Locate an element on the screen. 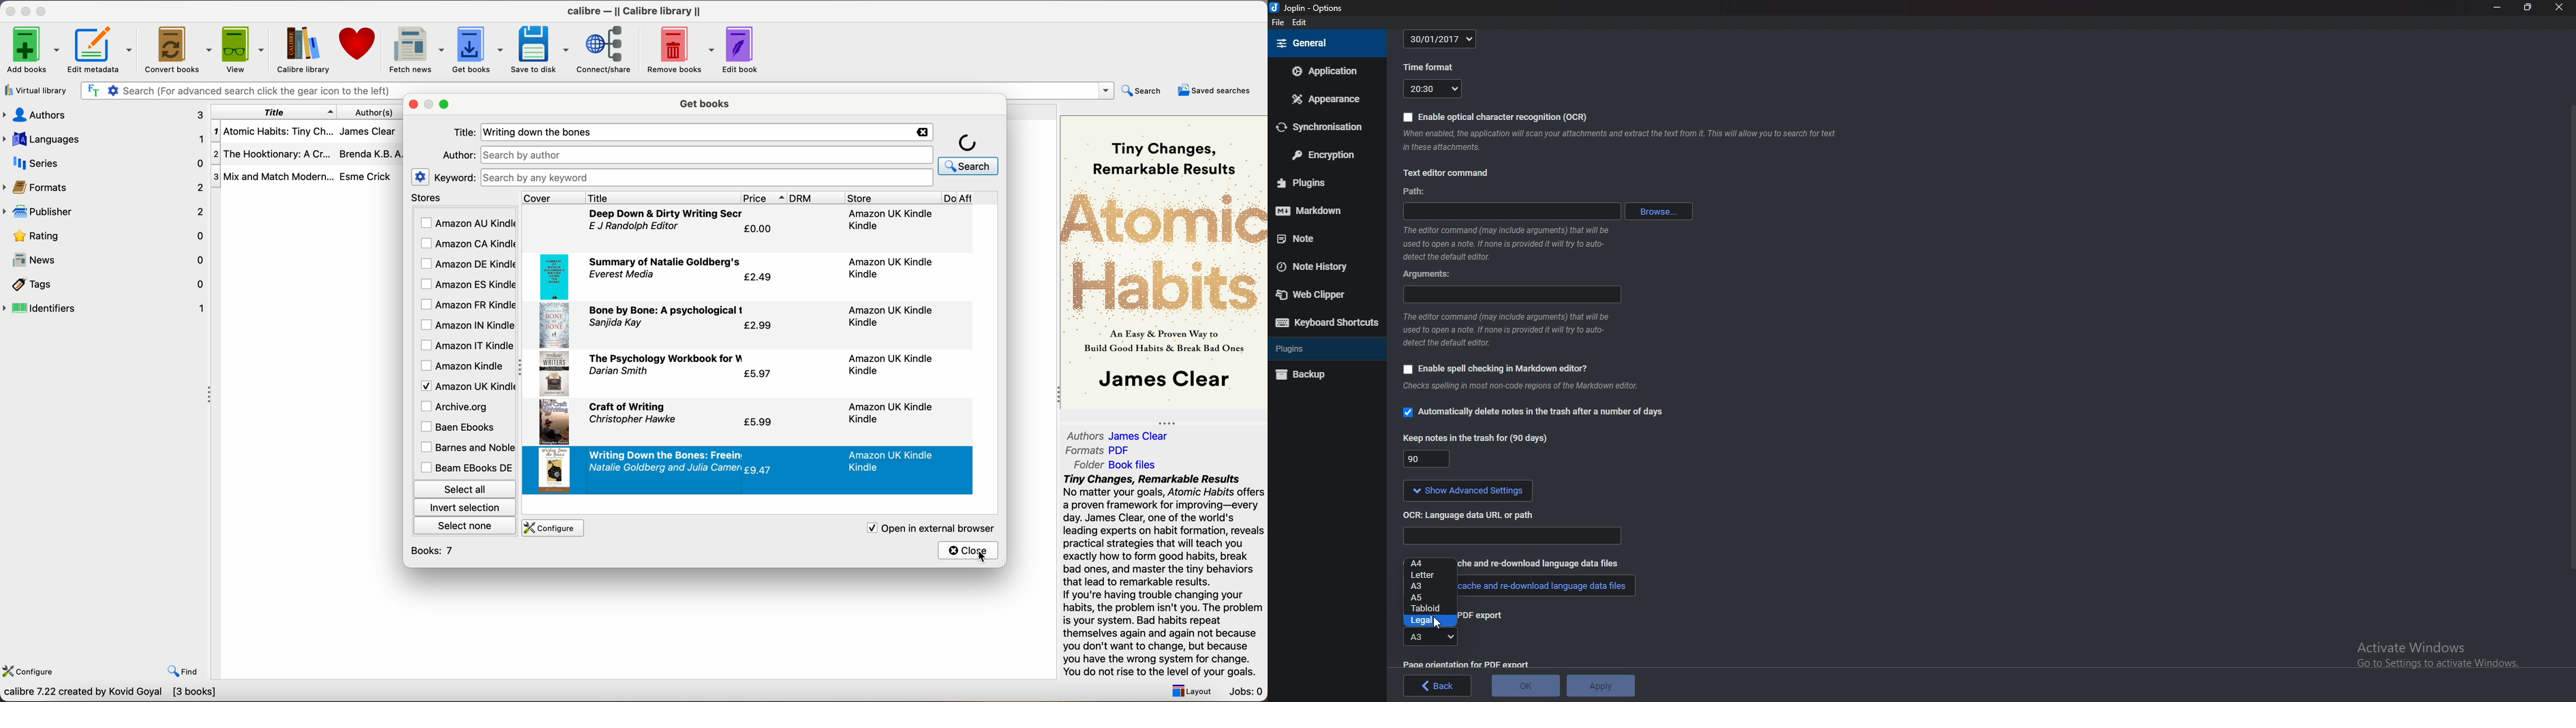 The height and width of the screenshot is (728, 2576). Christopher Hawke is located at coordinates (631, 420).